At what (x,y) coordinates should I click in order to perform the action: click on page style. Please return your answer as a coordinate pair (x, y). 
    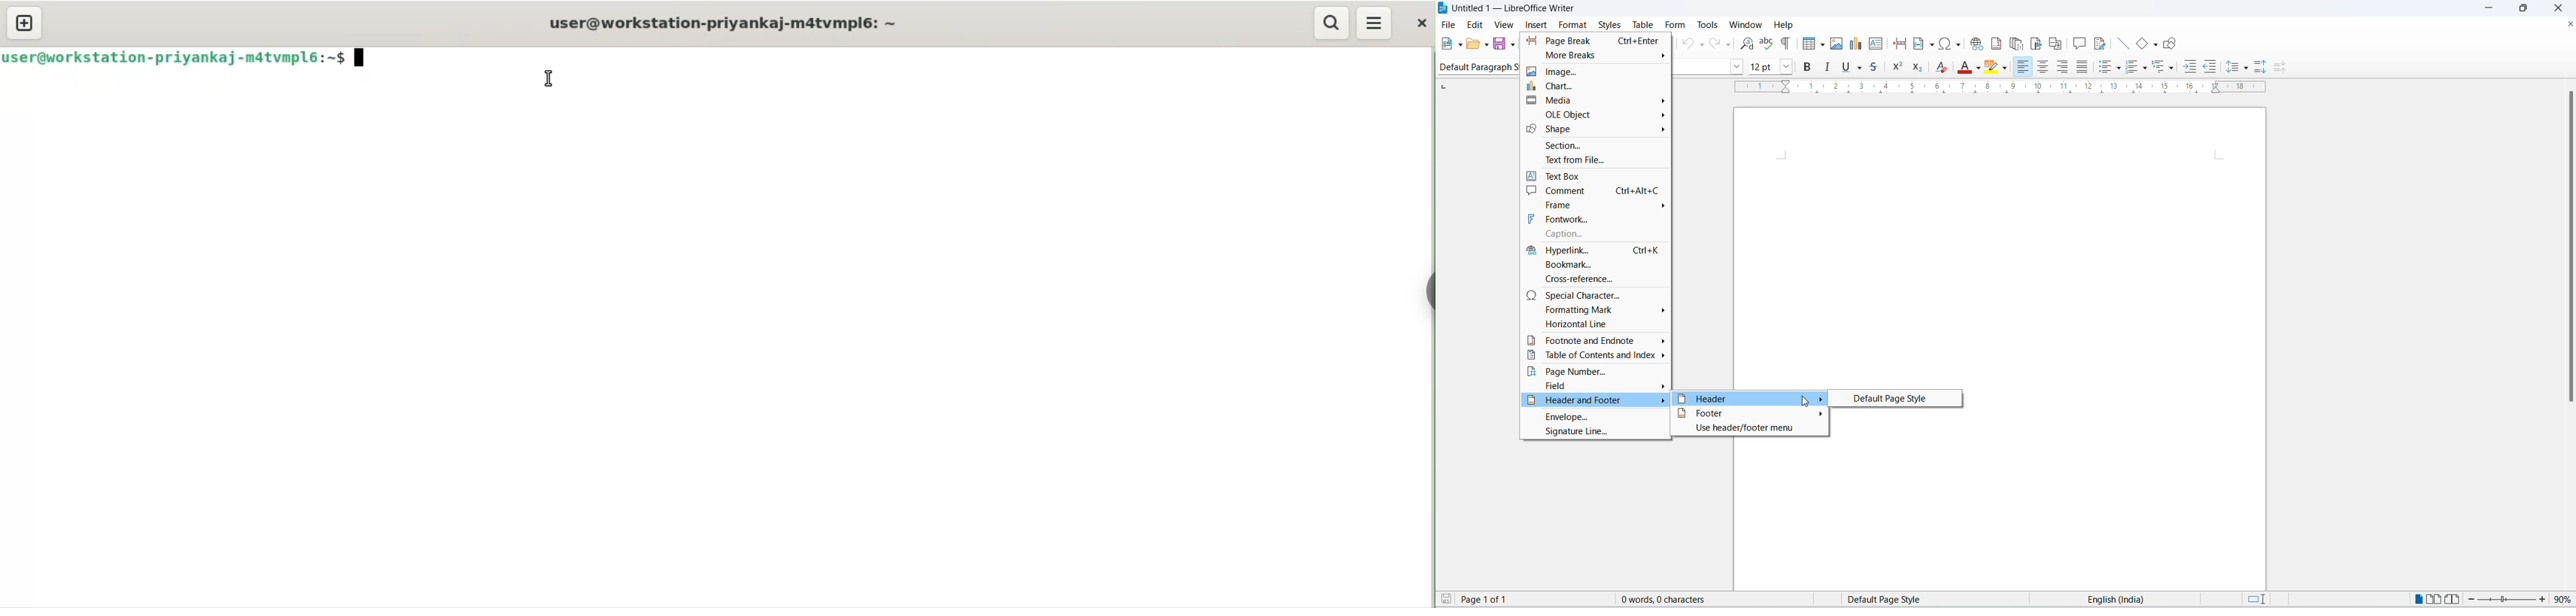
    Looking at the image, I should click on (1892, 599).